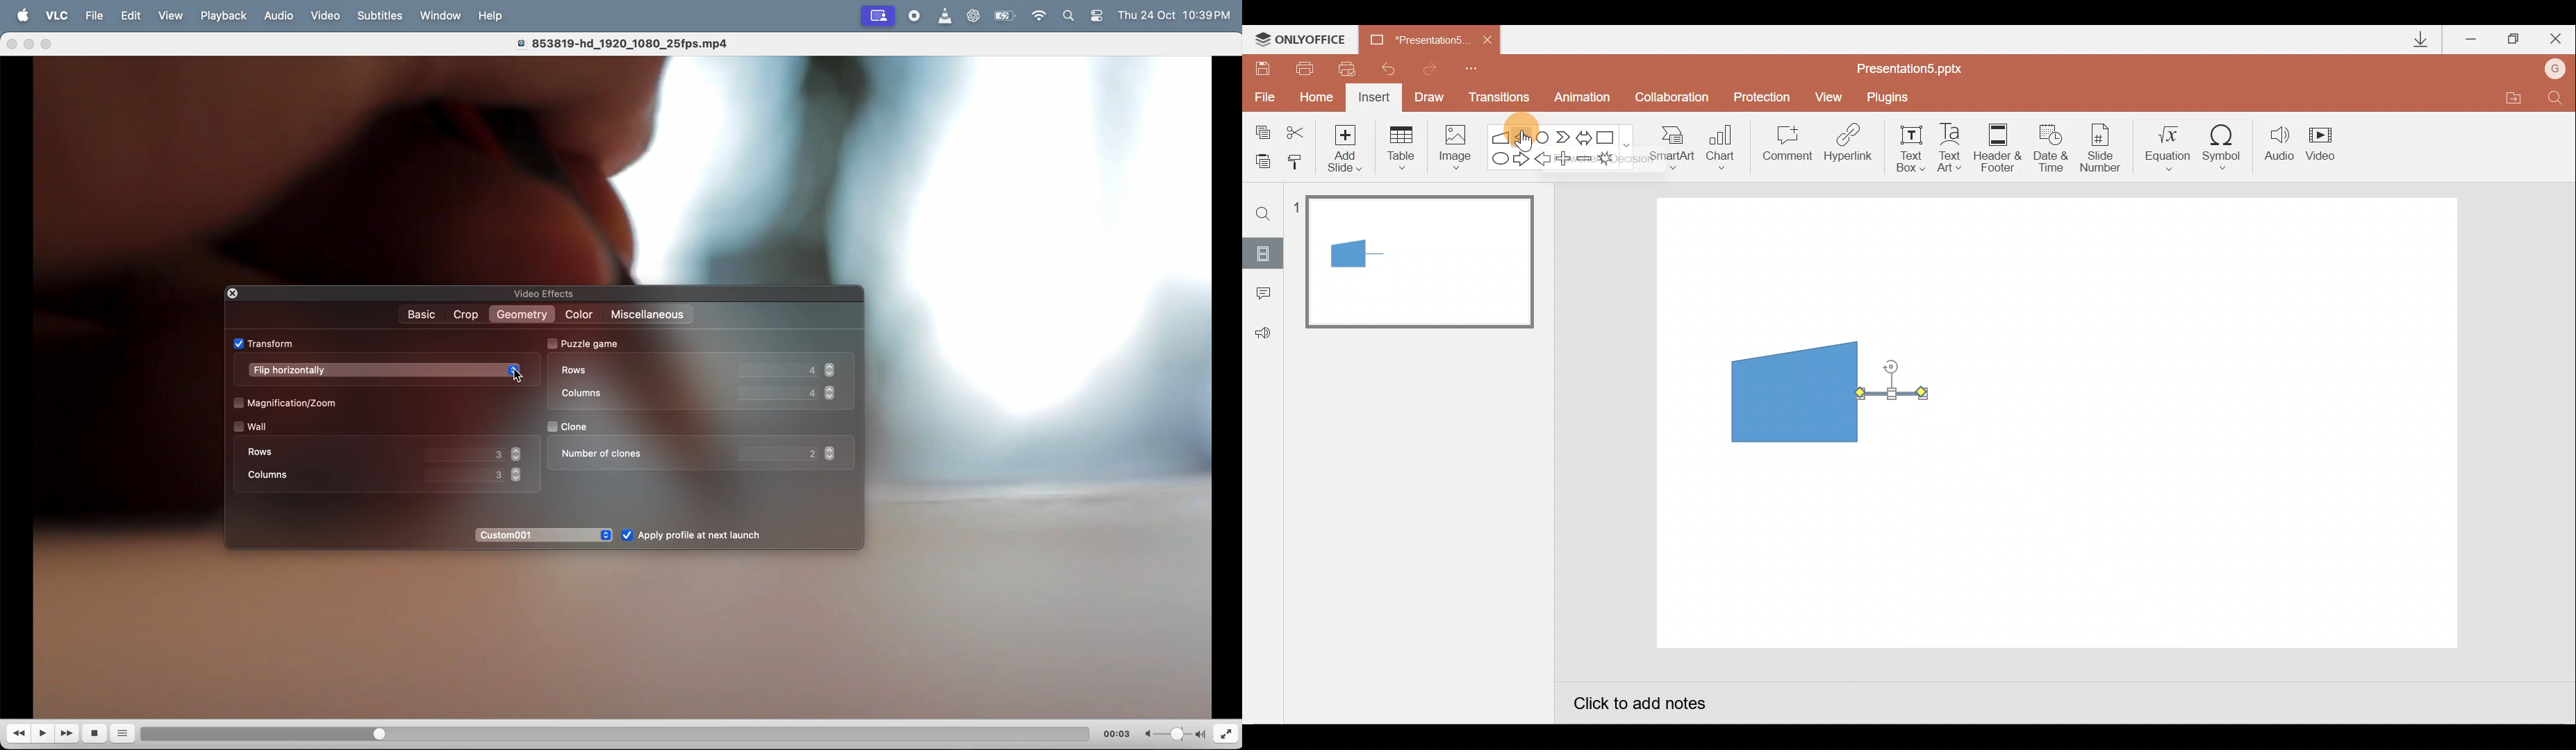  Describe the element at coordinates (52, 44) in the screenshot. I see `maximize` at that location.